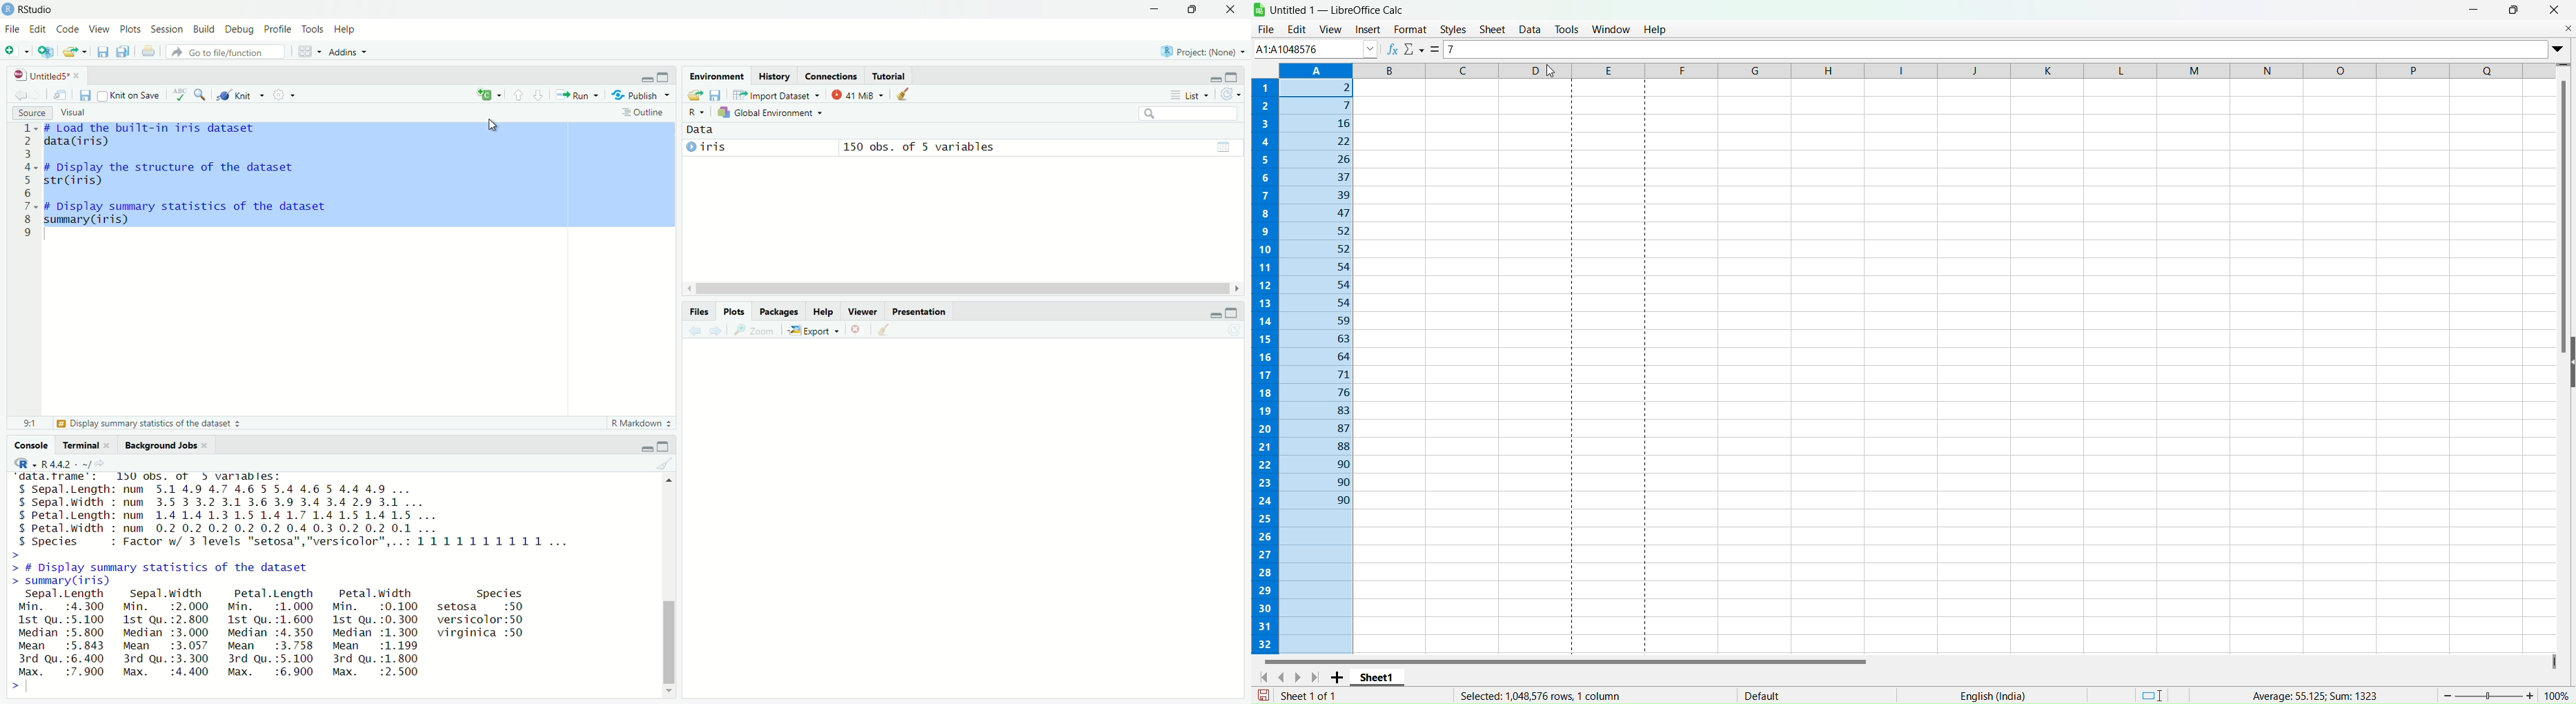 The height and width of the screenshot is (728, 2576). I want to click on Addins, so click(348, 53).